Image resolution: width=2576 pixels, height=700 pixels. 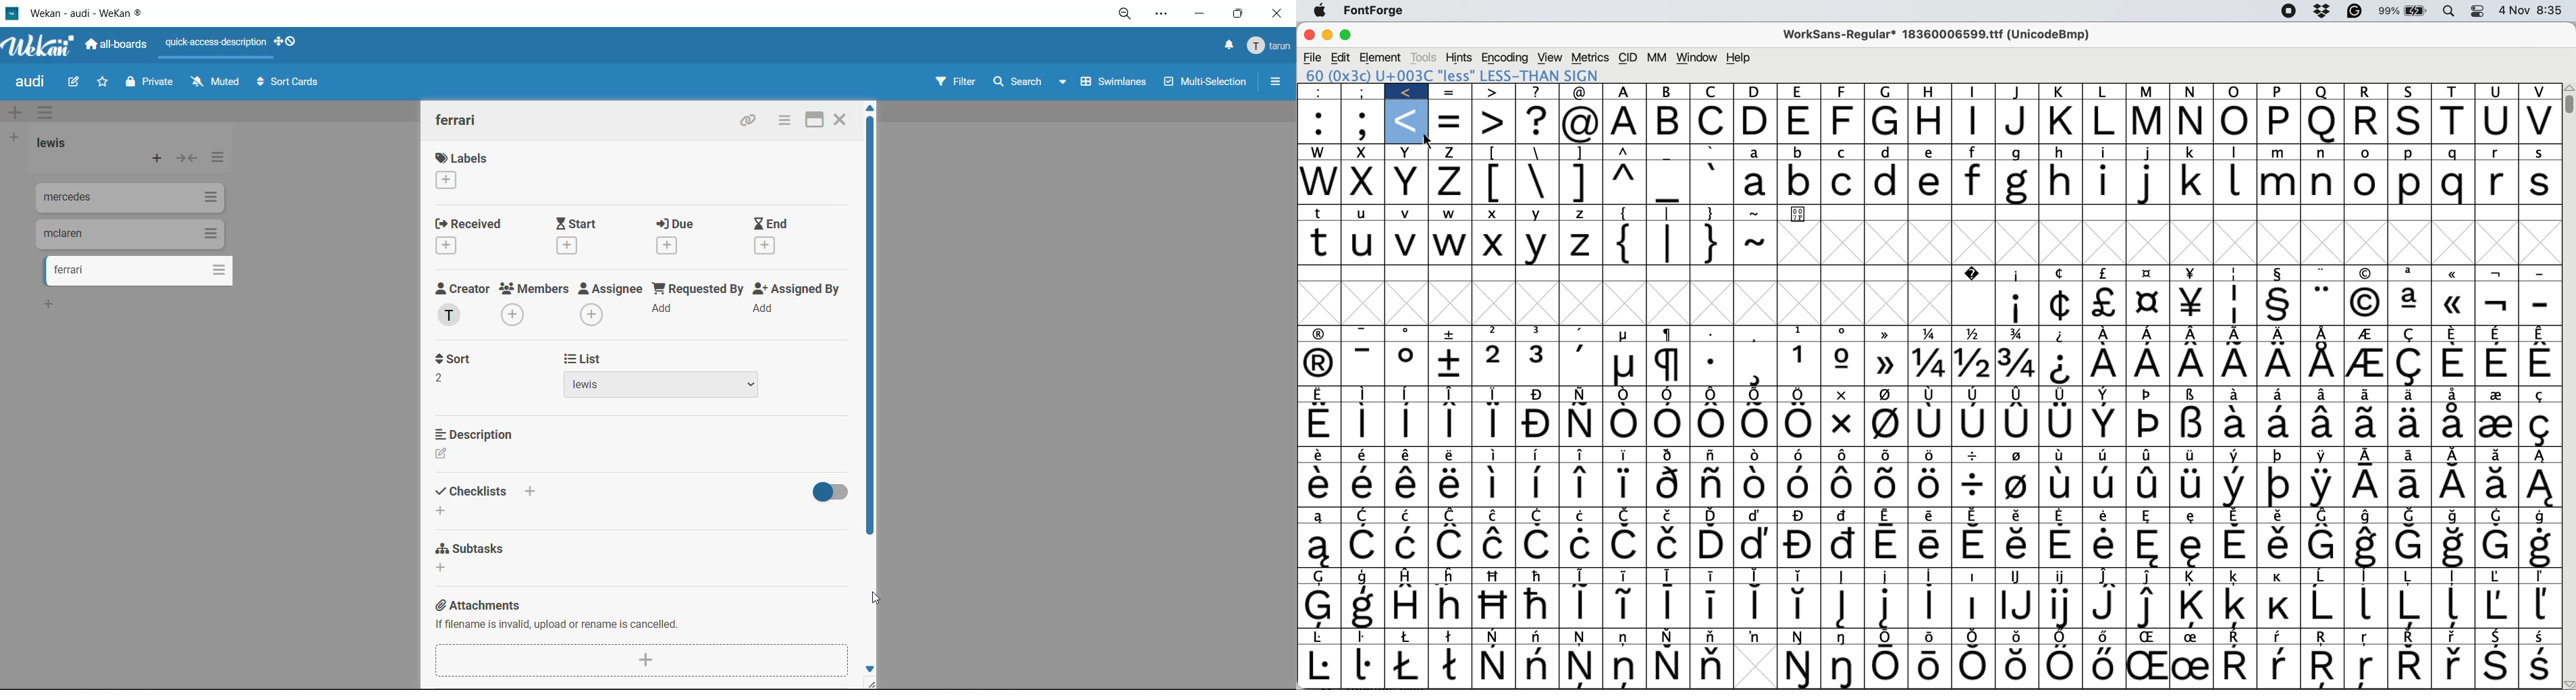 What do you see at coordinates (2455, 486) in the screenshot?
I see `Symbol` at bounding box center [2455, 486].